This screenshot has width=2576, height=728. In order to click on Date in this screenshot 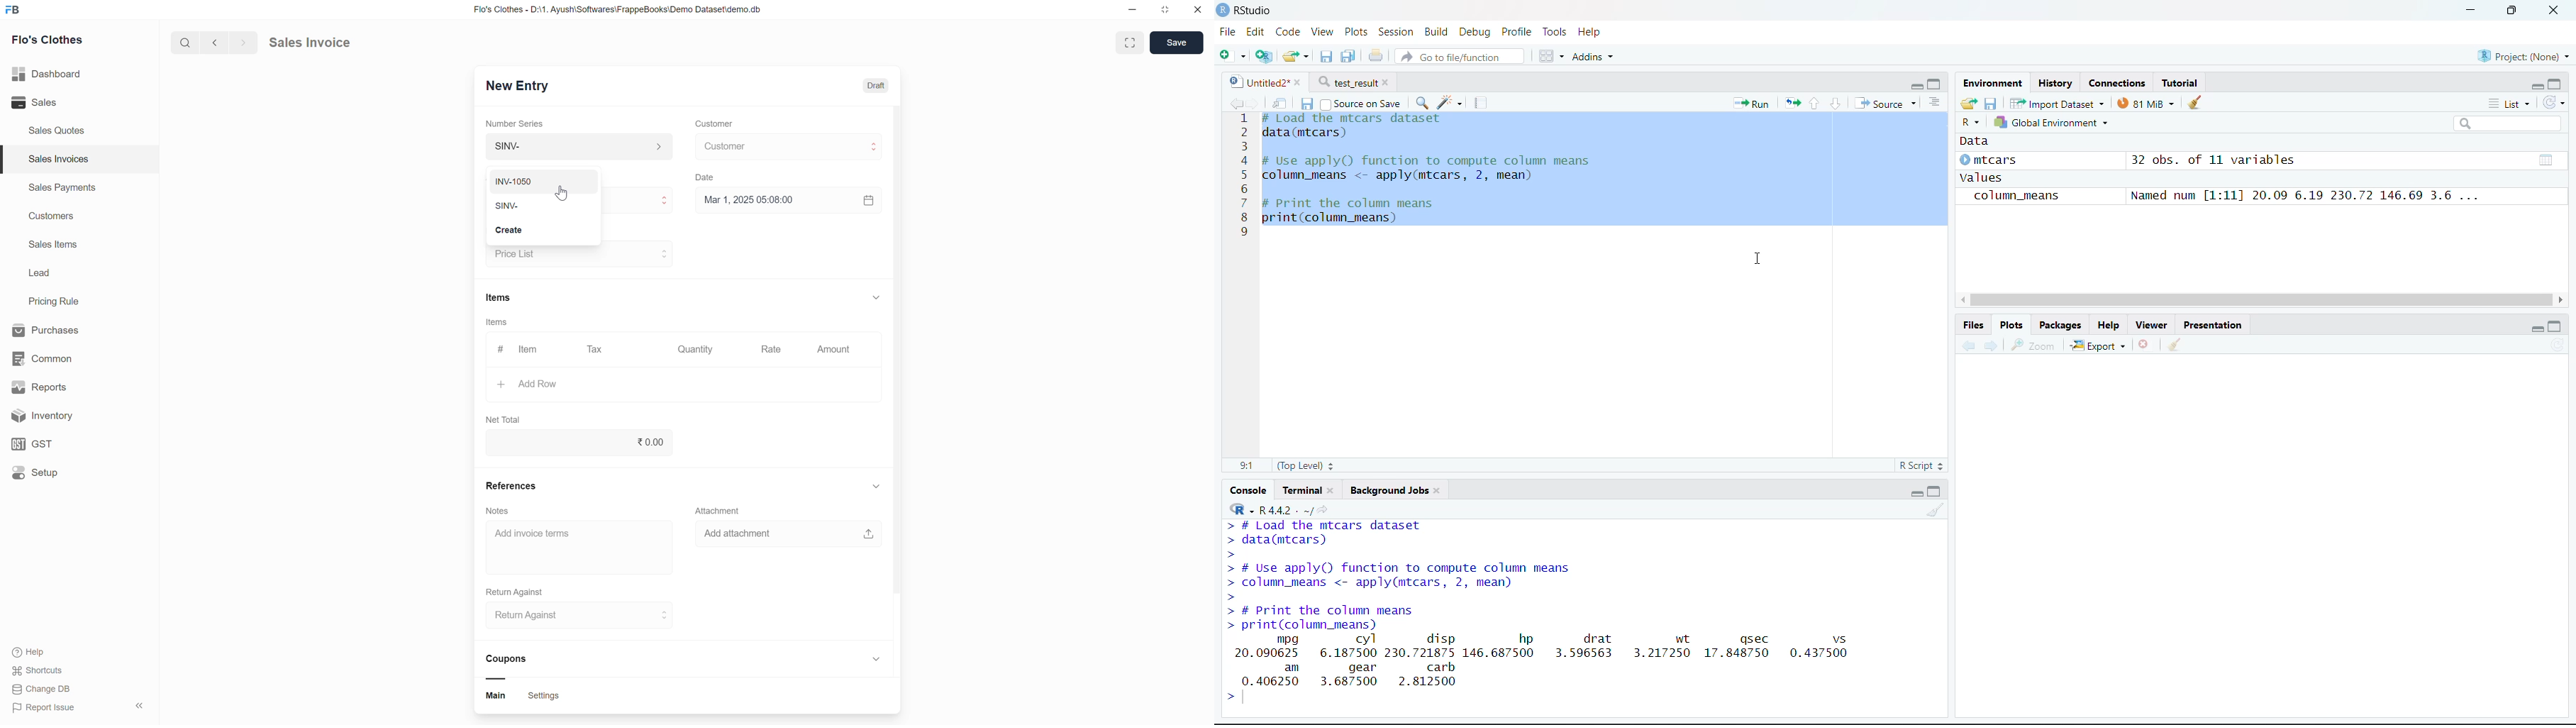, I will do `click(708, 178)`.